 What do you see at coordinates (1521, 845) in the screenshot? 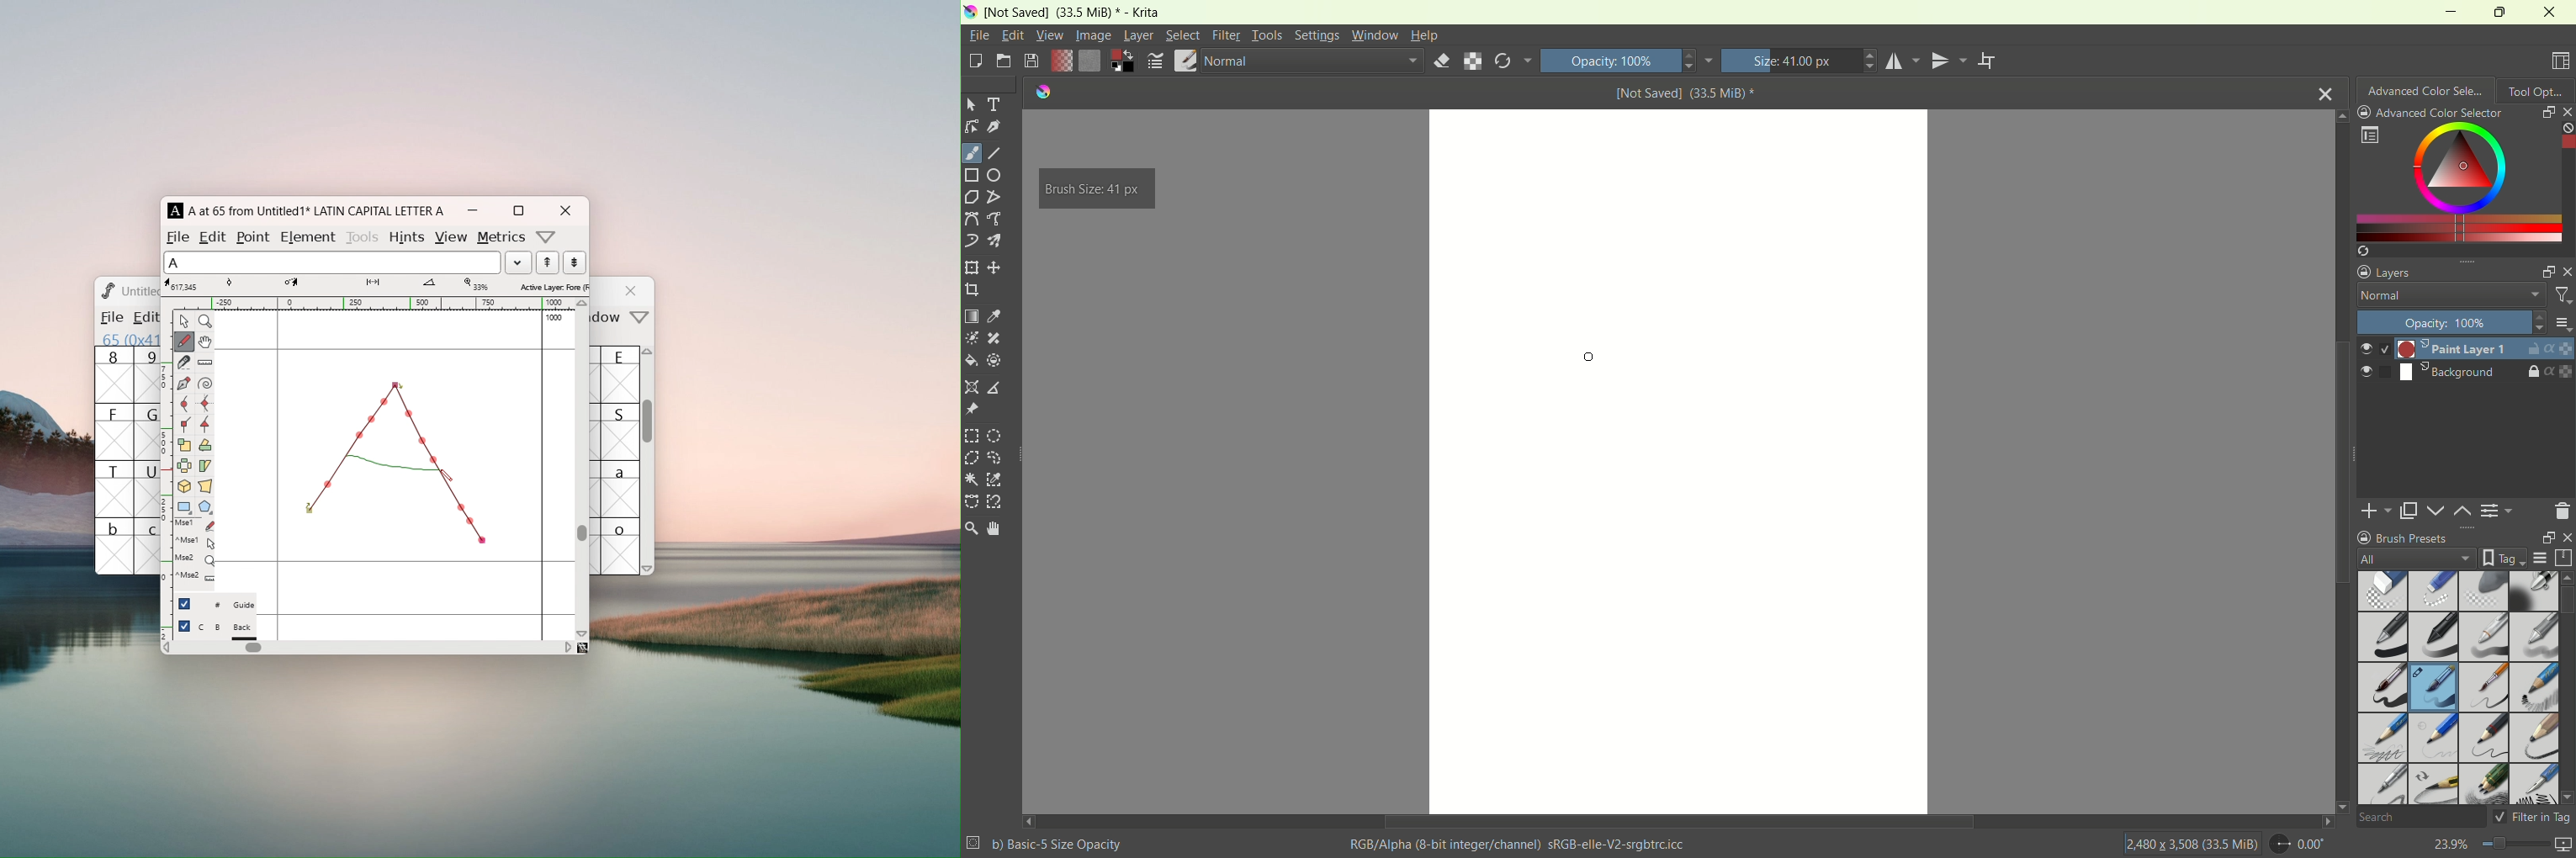
I see `RGB/Alpha (8-bit integer/channel) sRGB-elle-V2-srgbtrc.icc` at bounding box center [1521, 845].